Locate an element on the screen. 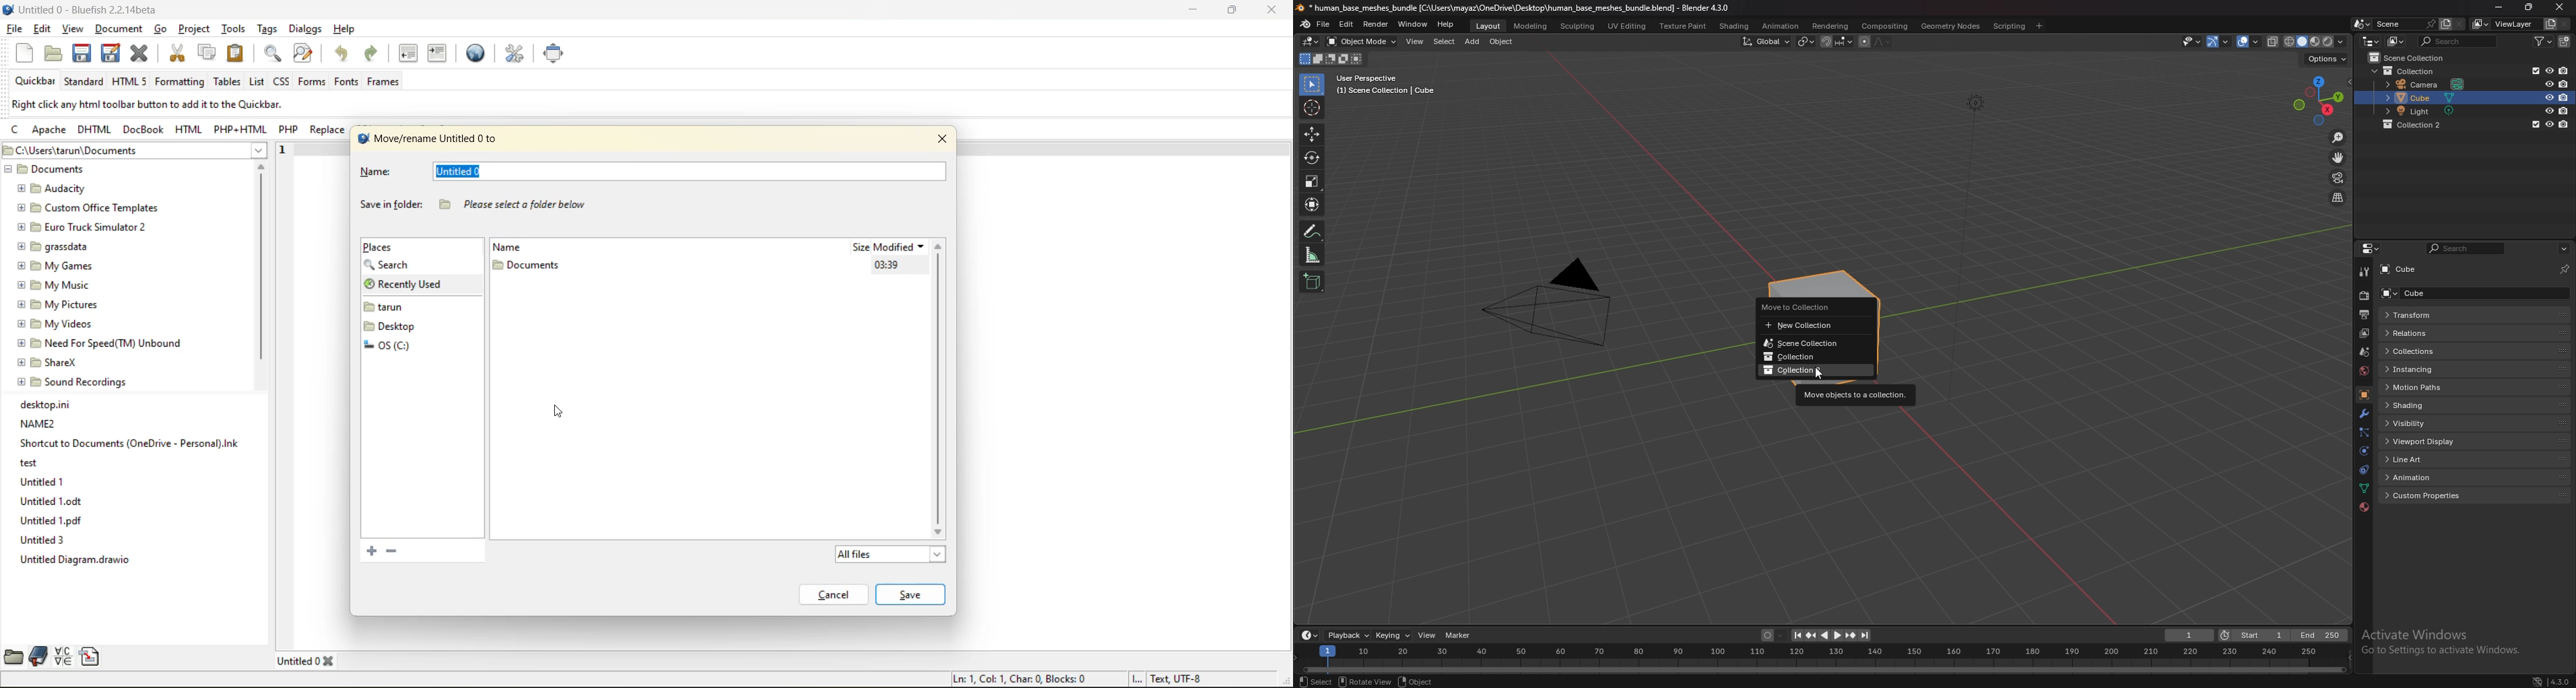 The width and height of the screenshot is (2576, 700). scene collection is located at coordinates (2412, 57).